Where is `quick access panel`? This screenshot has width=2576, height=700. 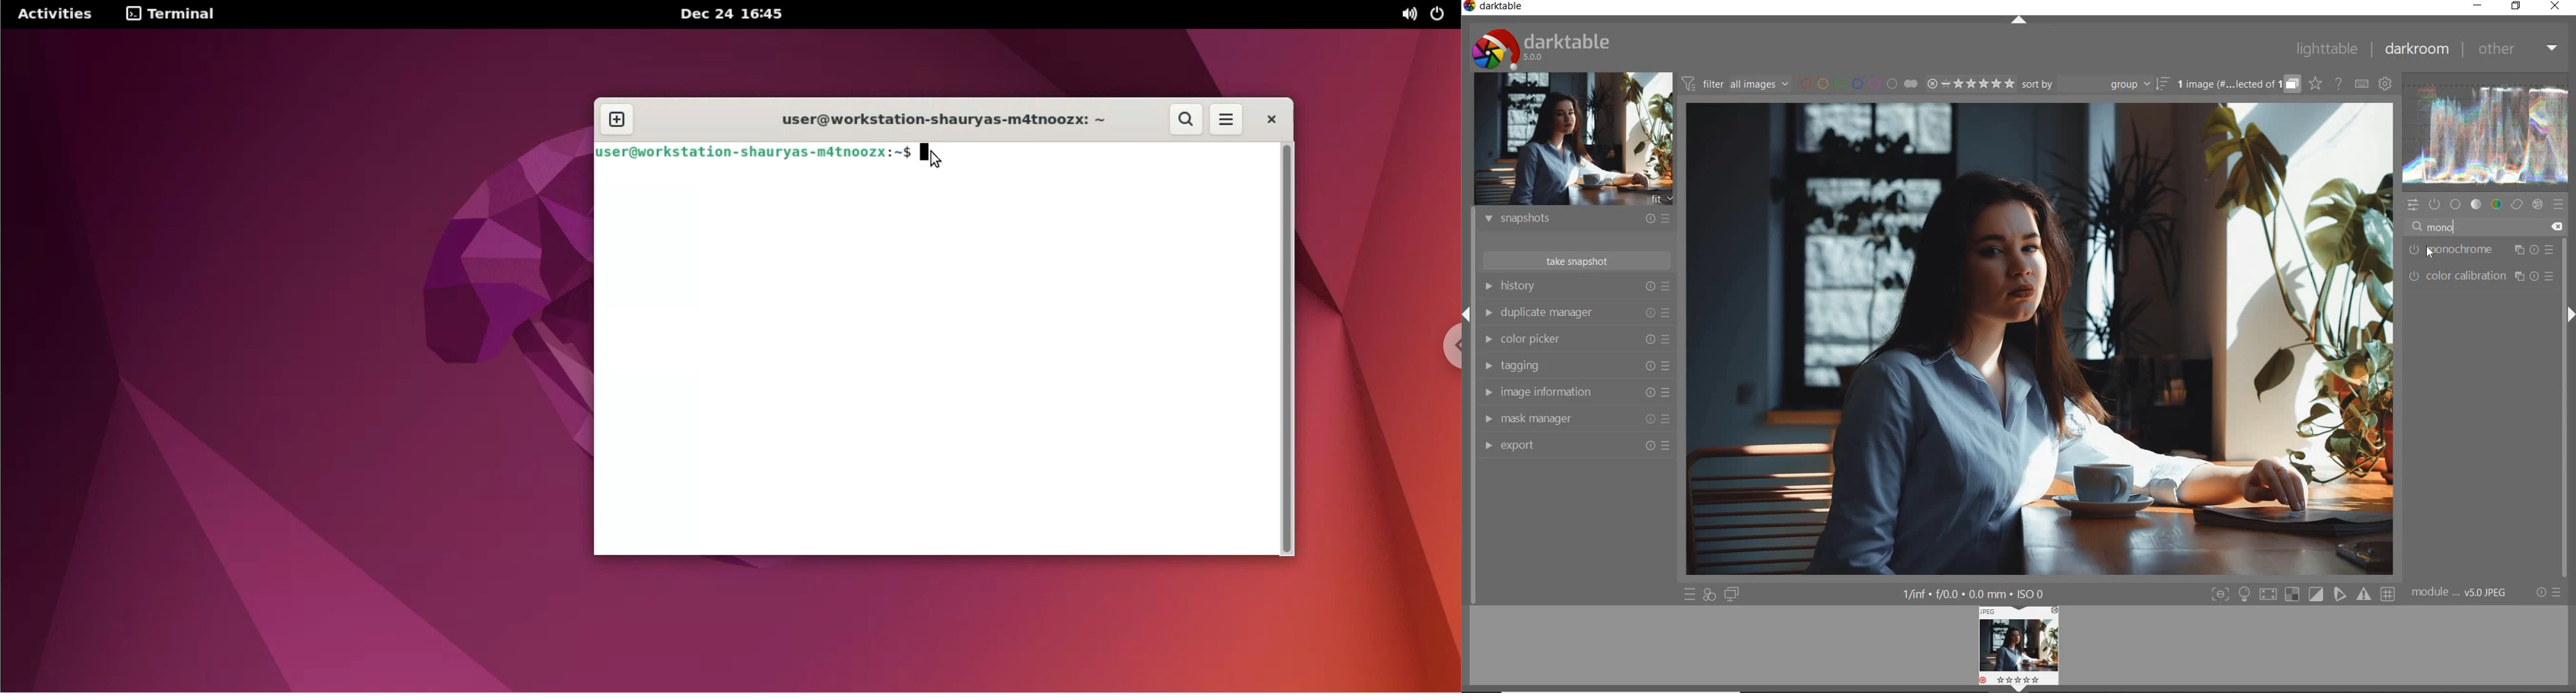
quick access panel is located at coordinates (2412, 205).